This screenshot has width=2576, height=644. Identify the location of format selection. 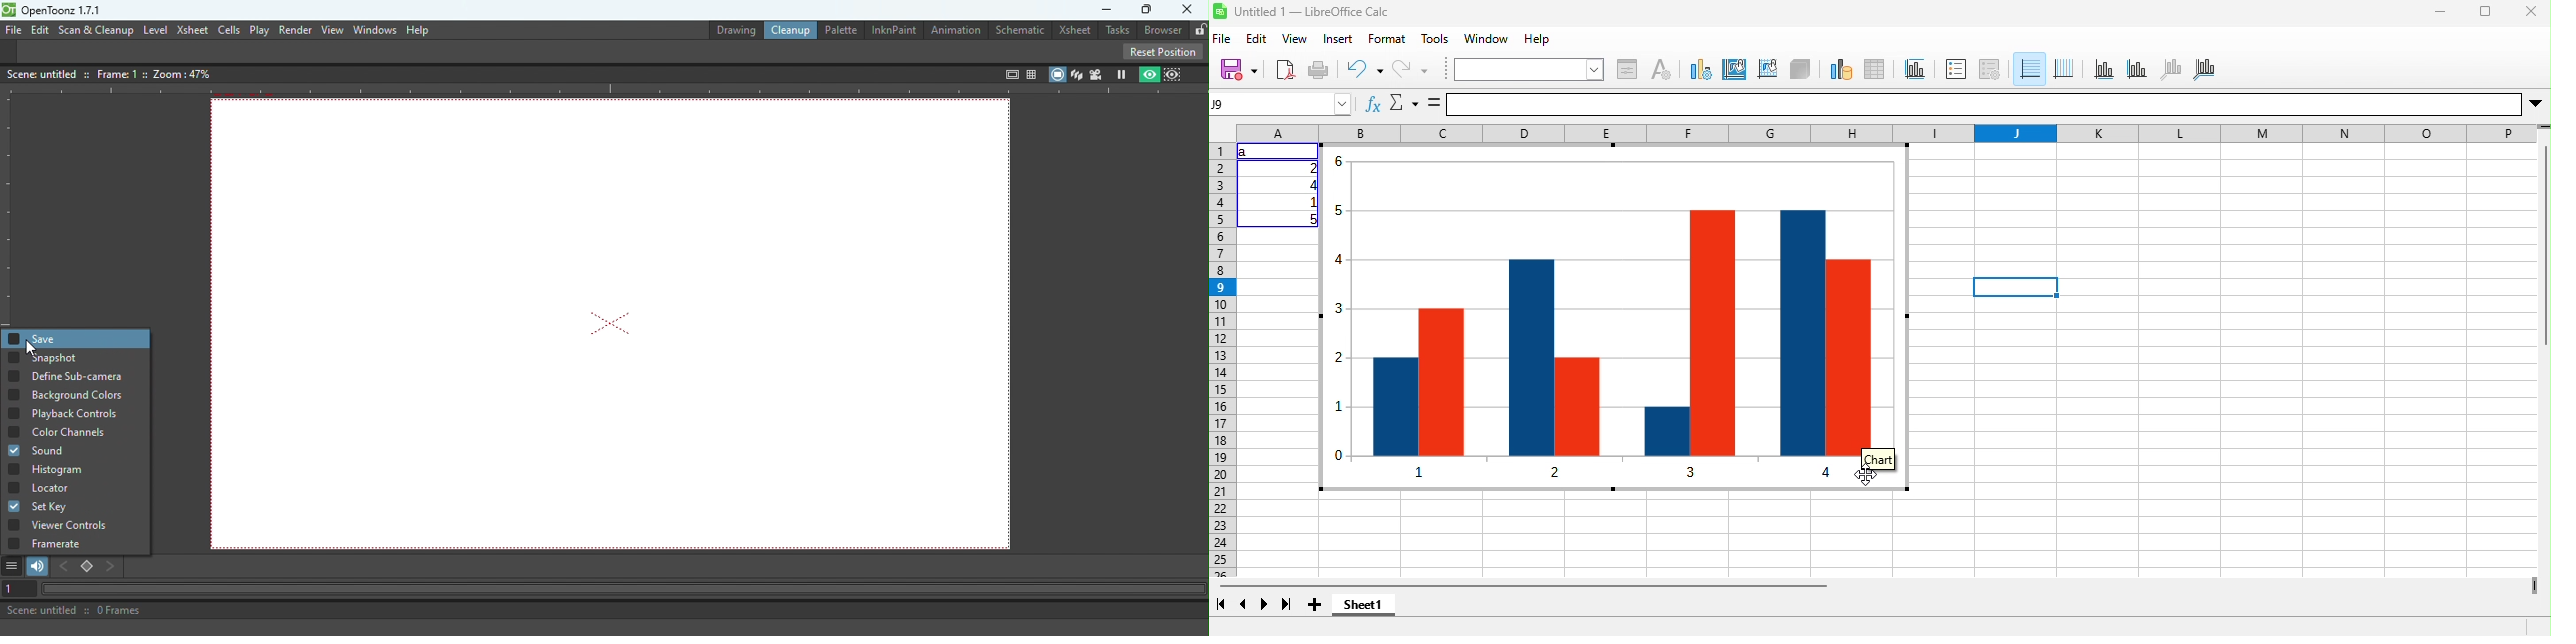
(1628, 70).